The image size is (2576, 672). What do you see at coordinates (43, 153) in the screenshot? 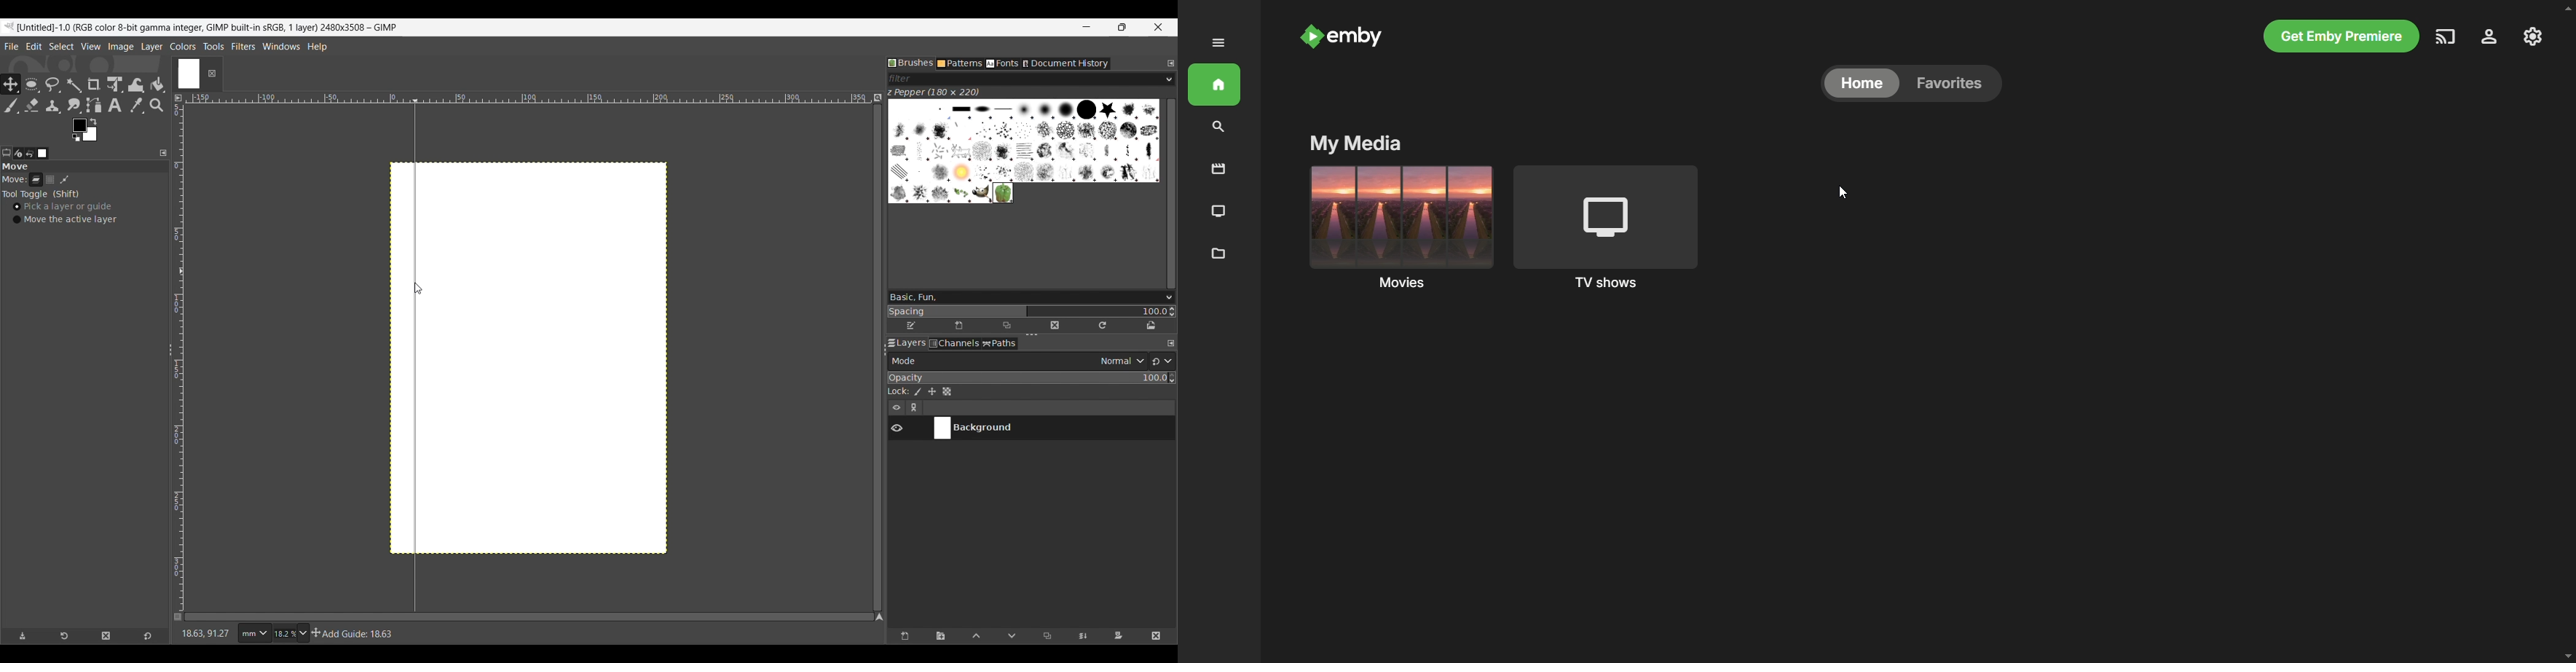
I see `Images` at bounding box center [43, 153].